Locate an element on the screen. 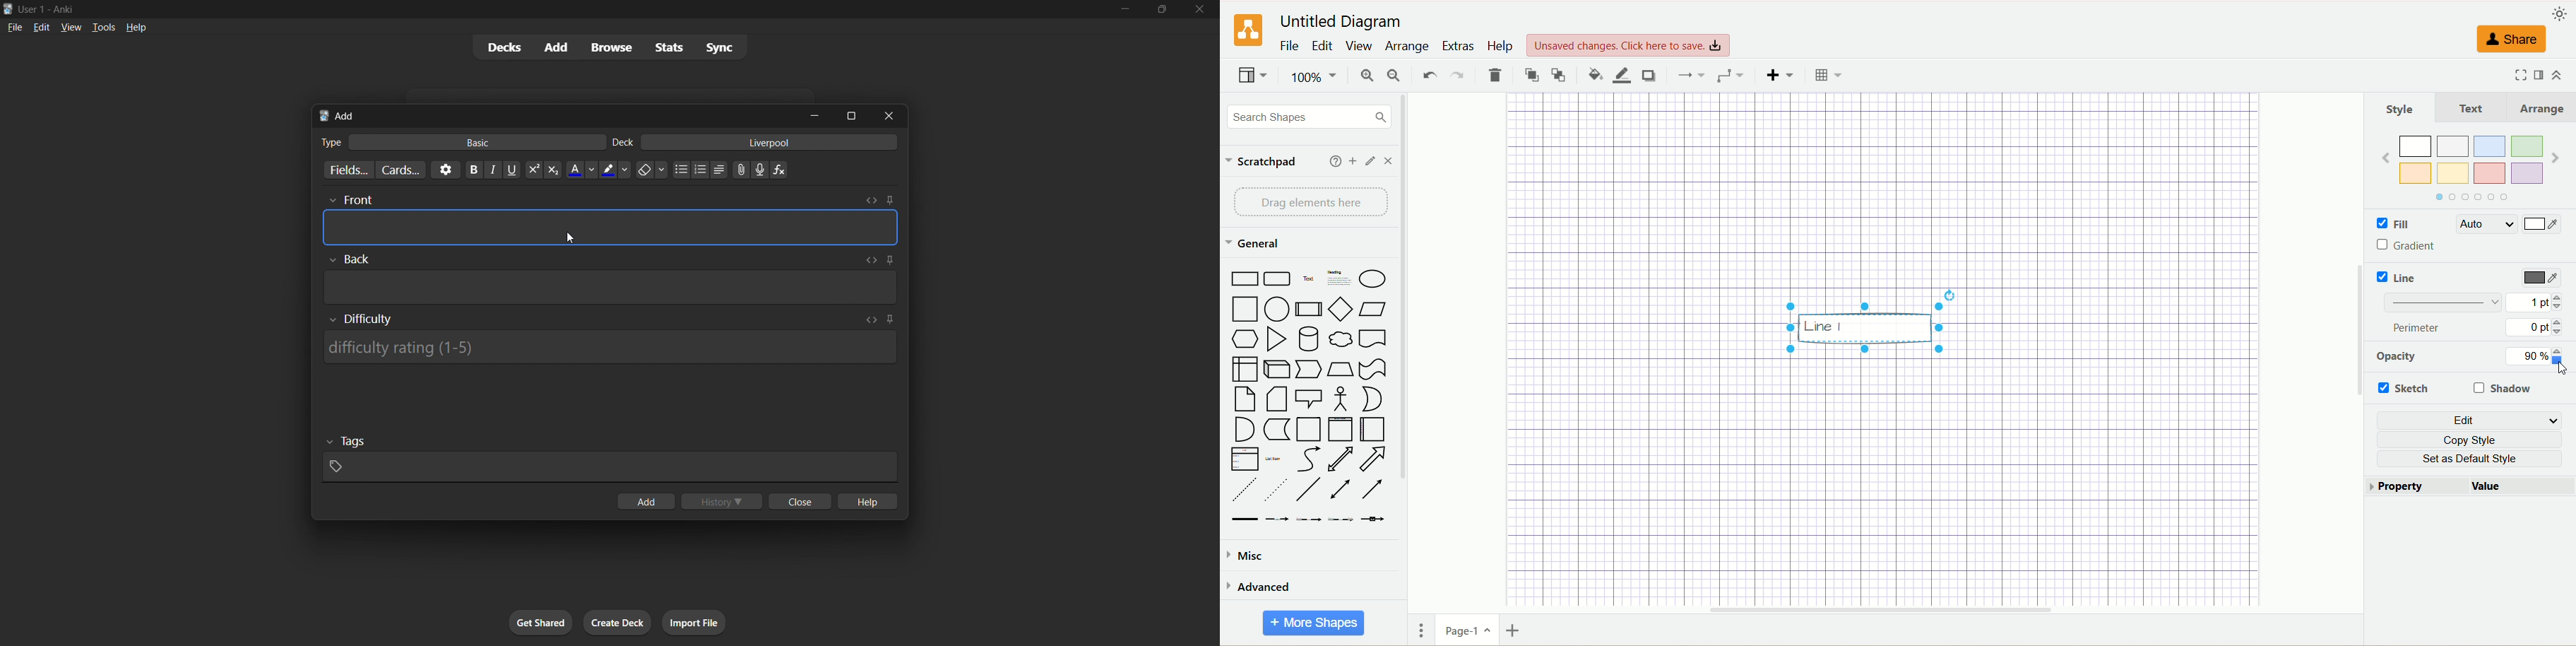  Dashed Line is located at coordinates (1244, 489).